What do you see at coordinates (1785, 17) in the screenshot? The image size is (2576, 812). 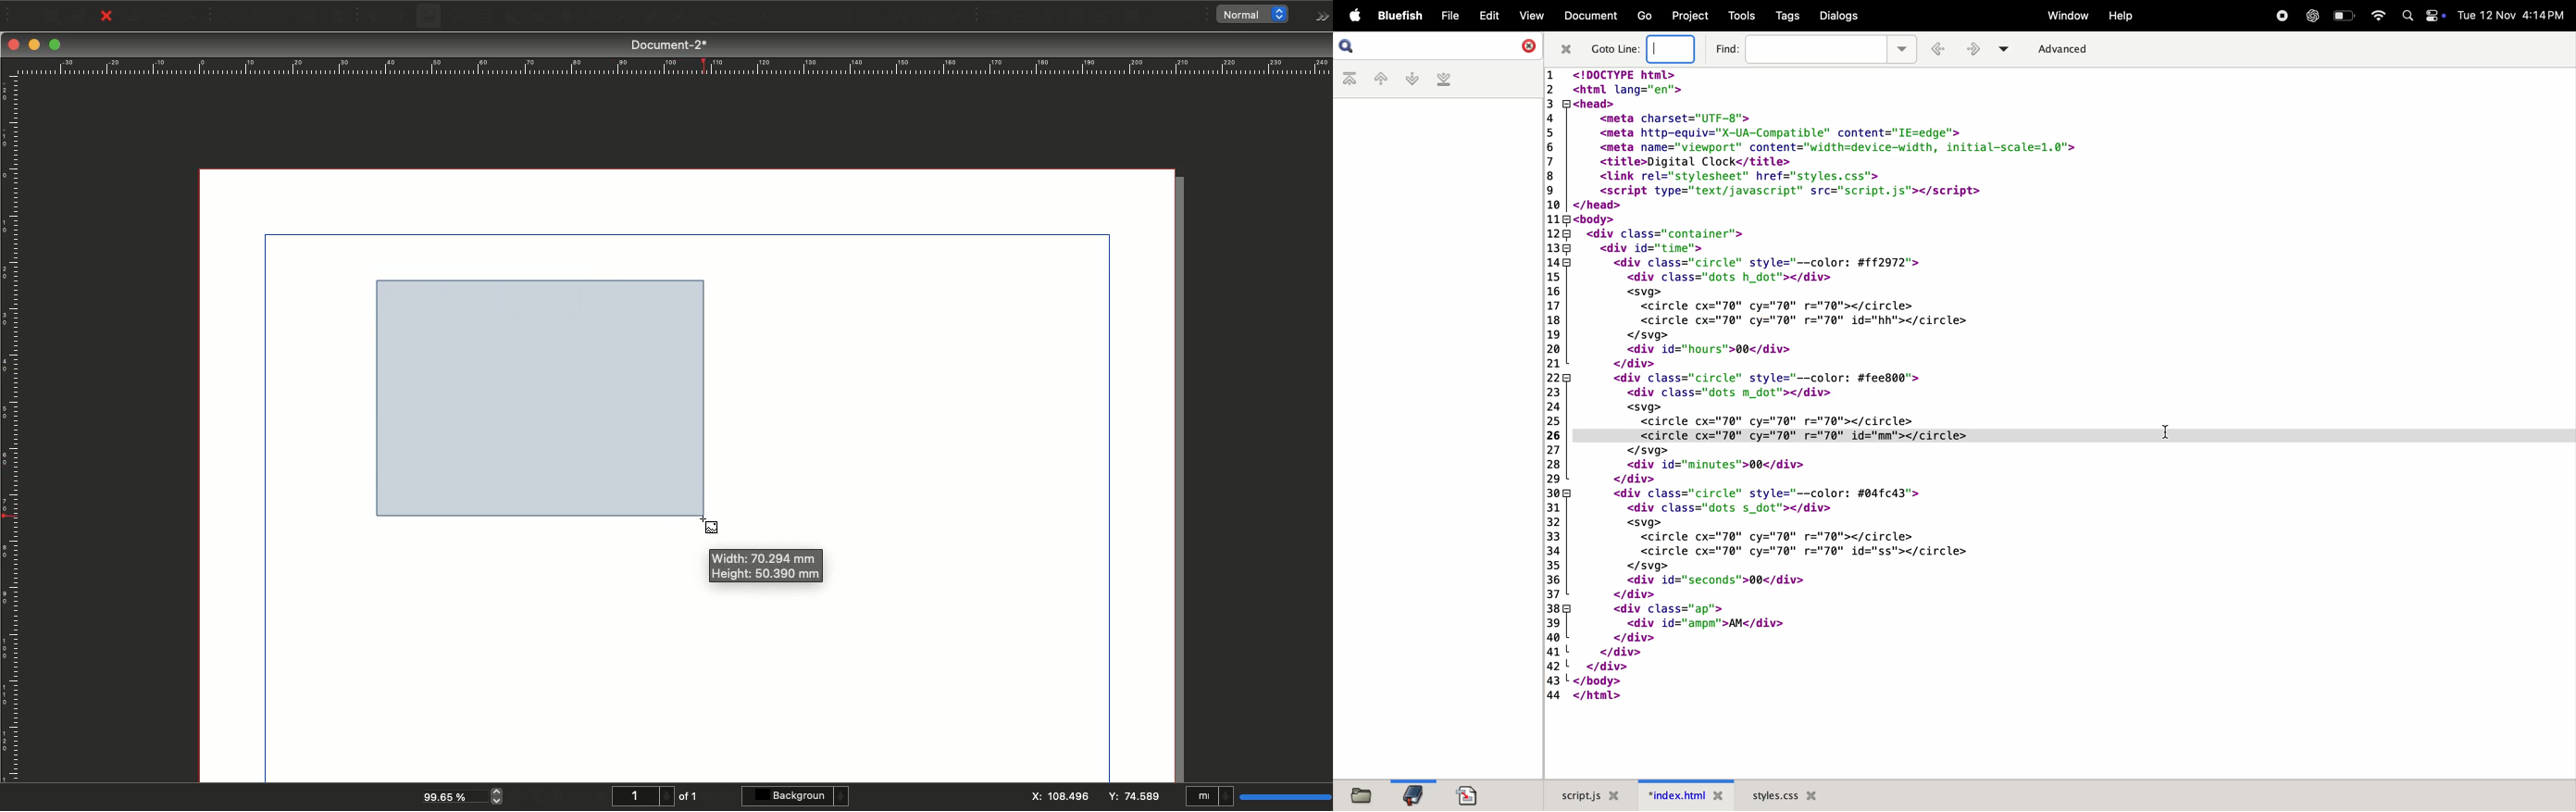 I see `tags` at bounding box center [1785, 17].